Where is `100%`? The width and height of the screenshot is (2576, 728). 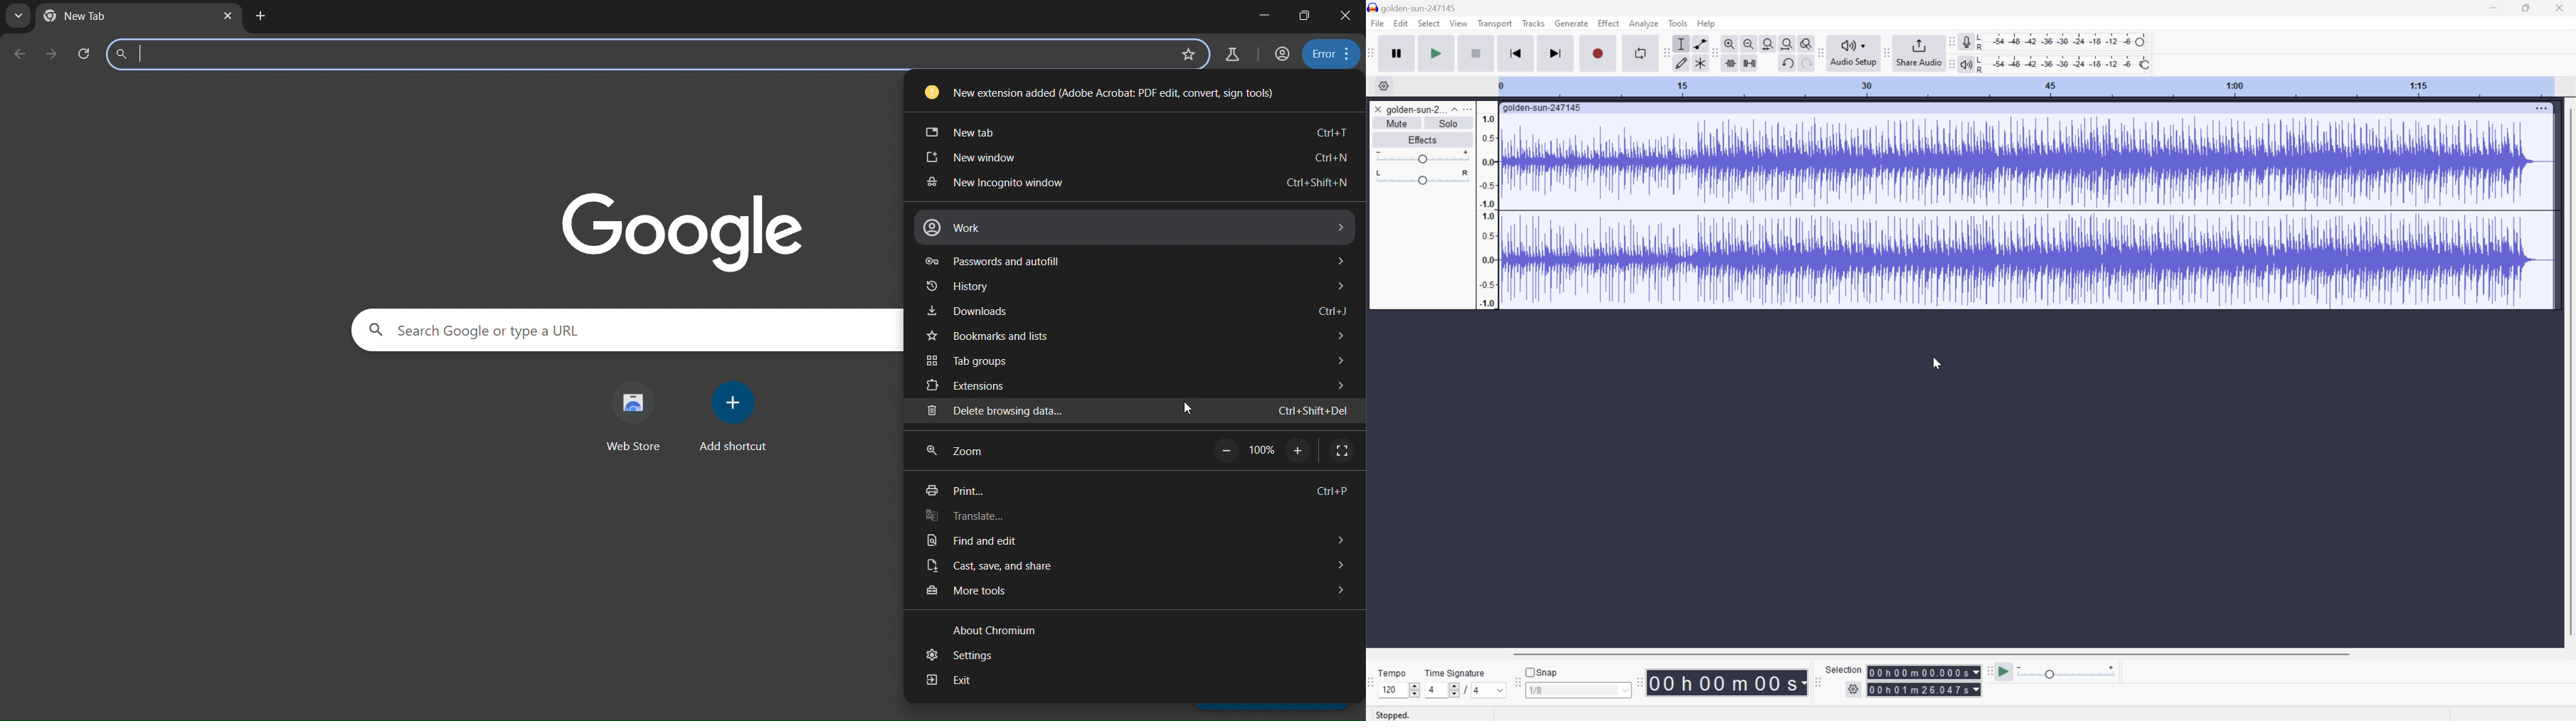
100% is located at coordinates (1263, 449).